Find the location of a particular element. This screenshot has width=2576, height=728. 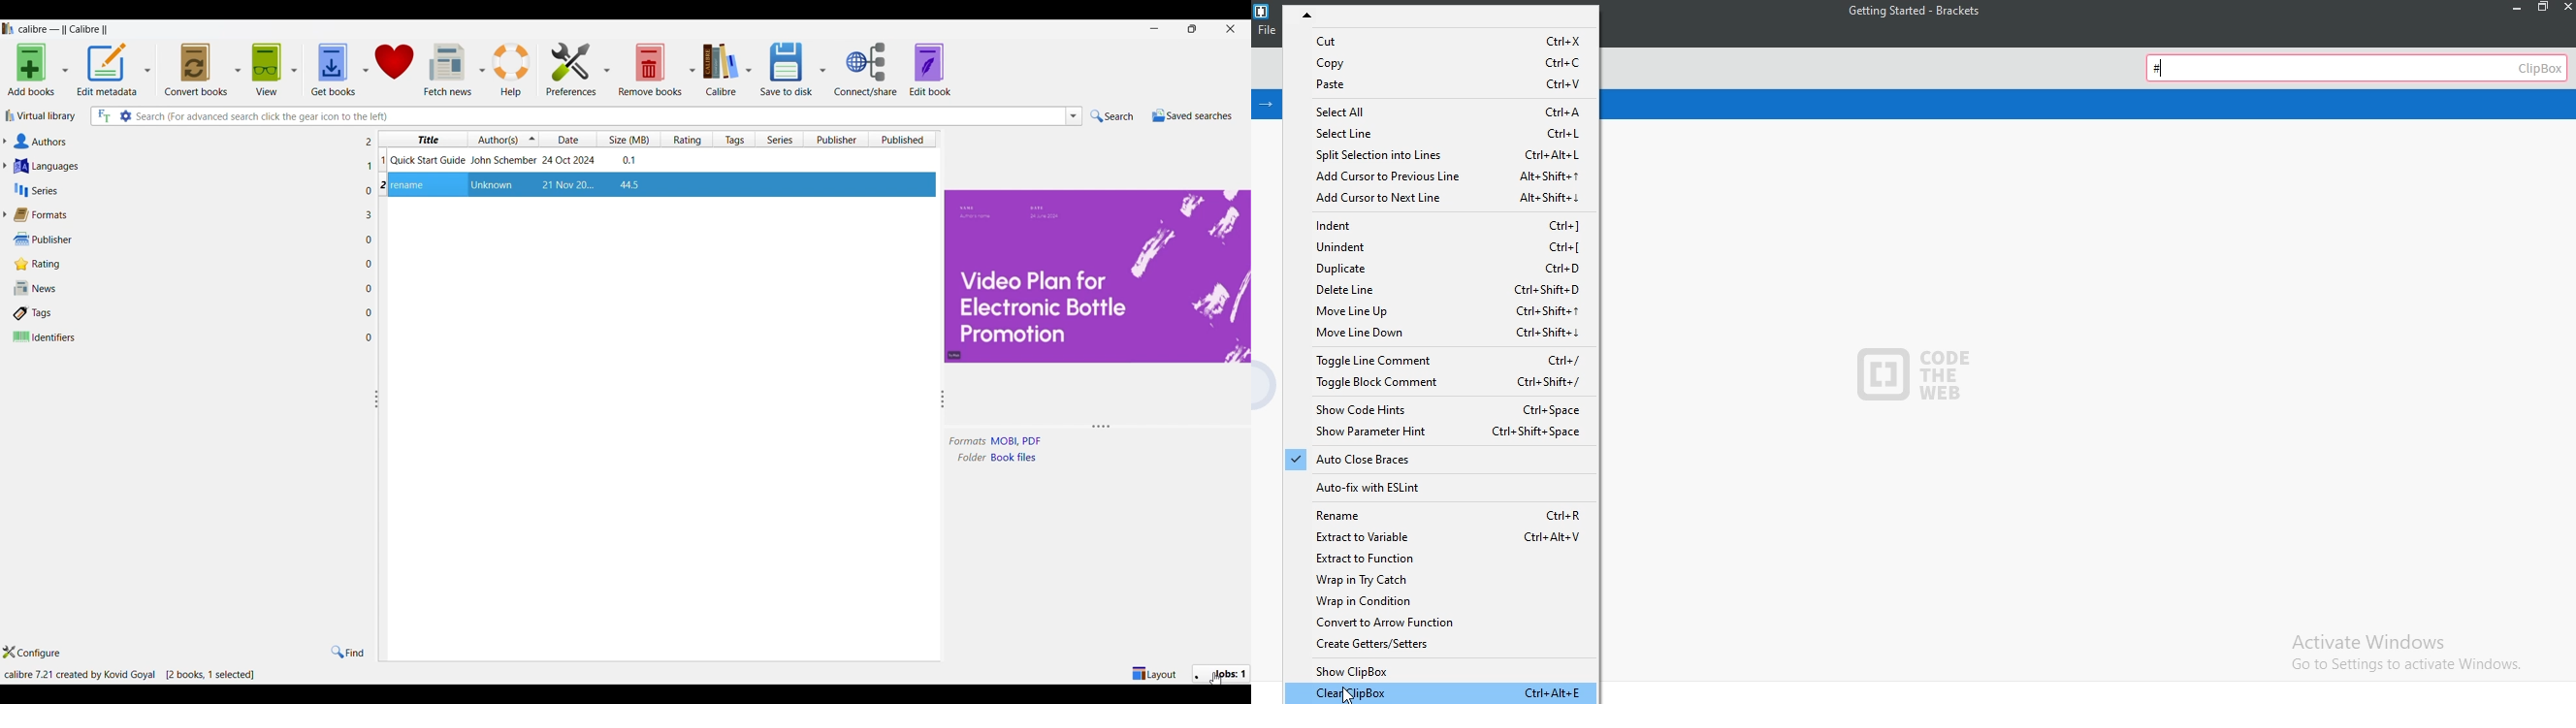

Series is located at coordinates (185, 190).